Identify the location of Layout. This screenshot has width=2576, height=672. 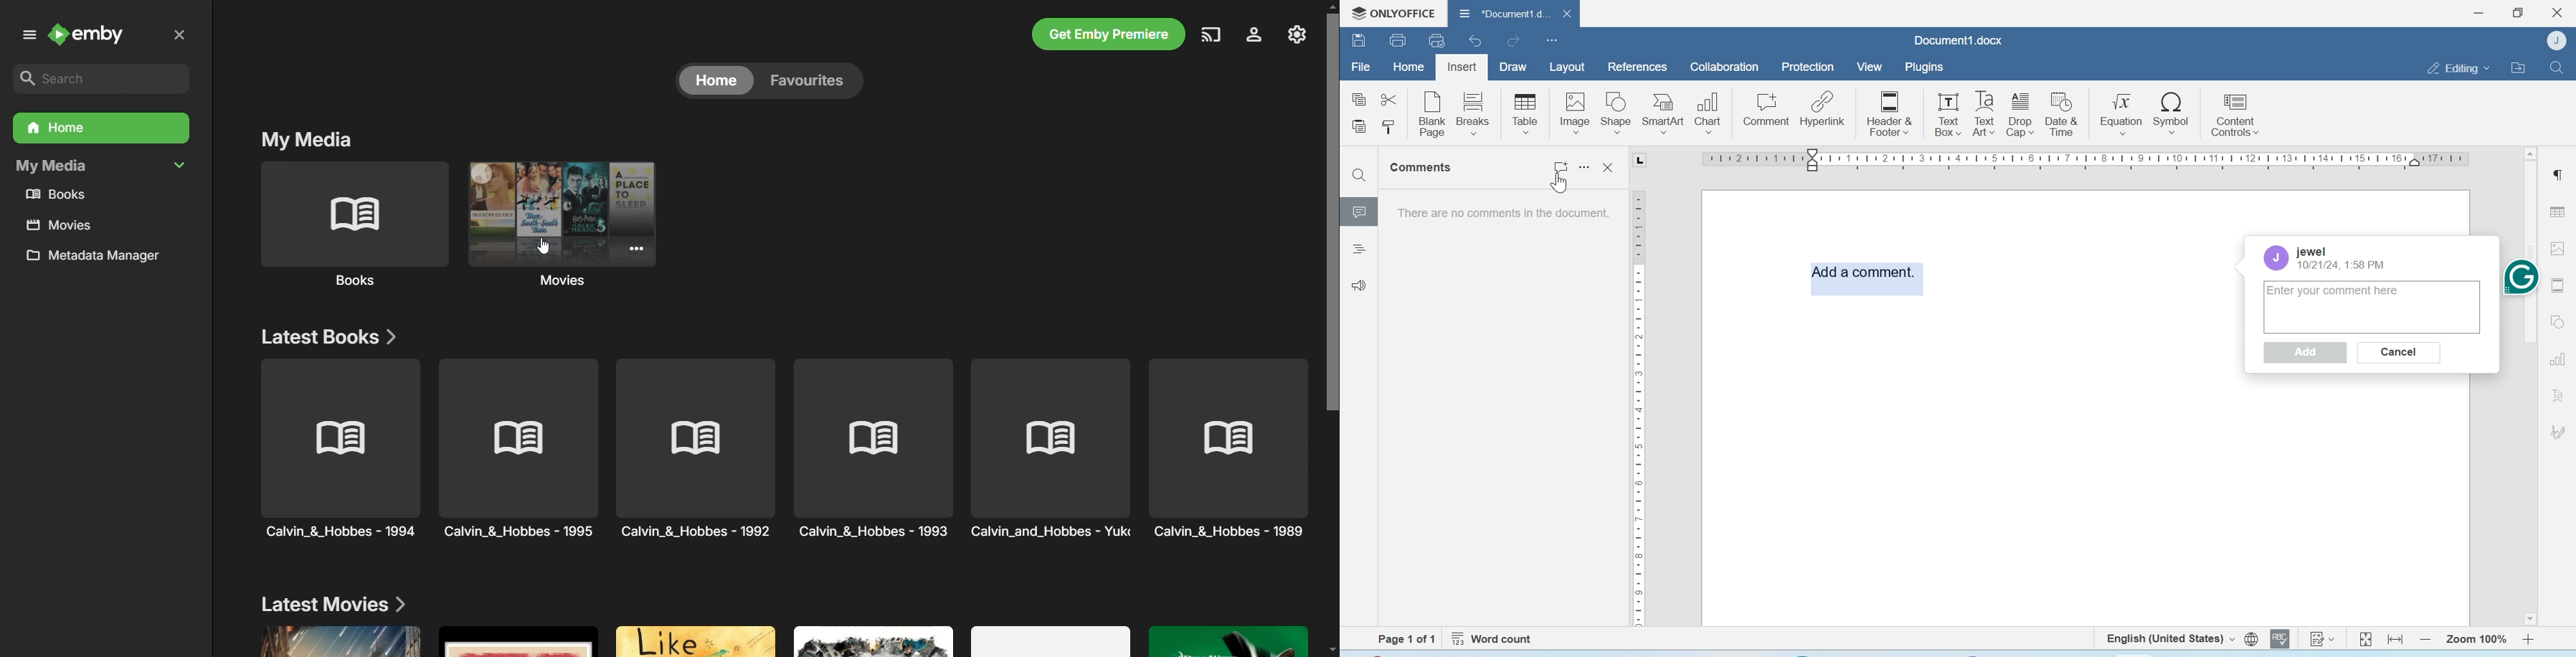
(1566, 68).